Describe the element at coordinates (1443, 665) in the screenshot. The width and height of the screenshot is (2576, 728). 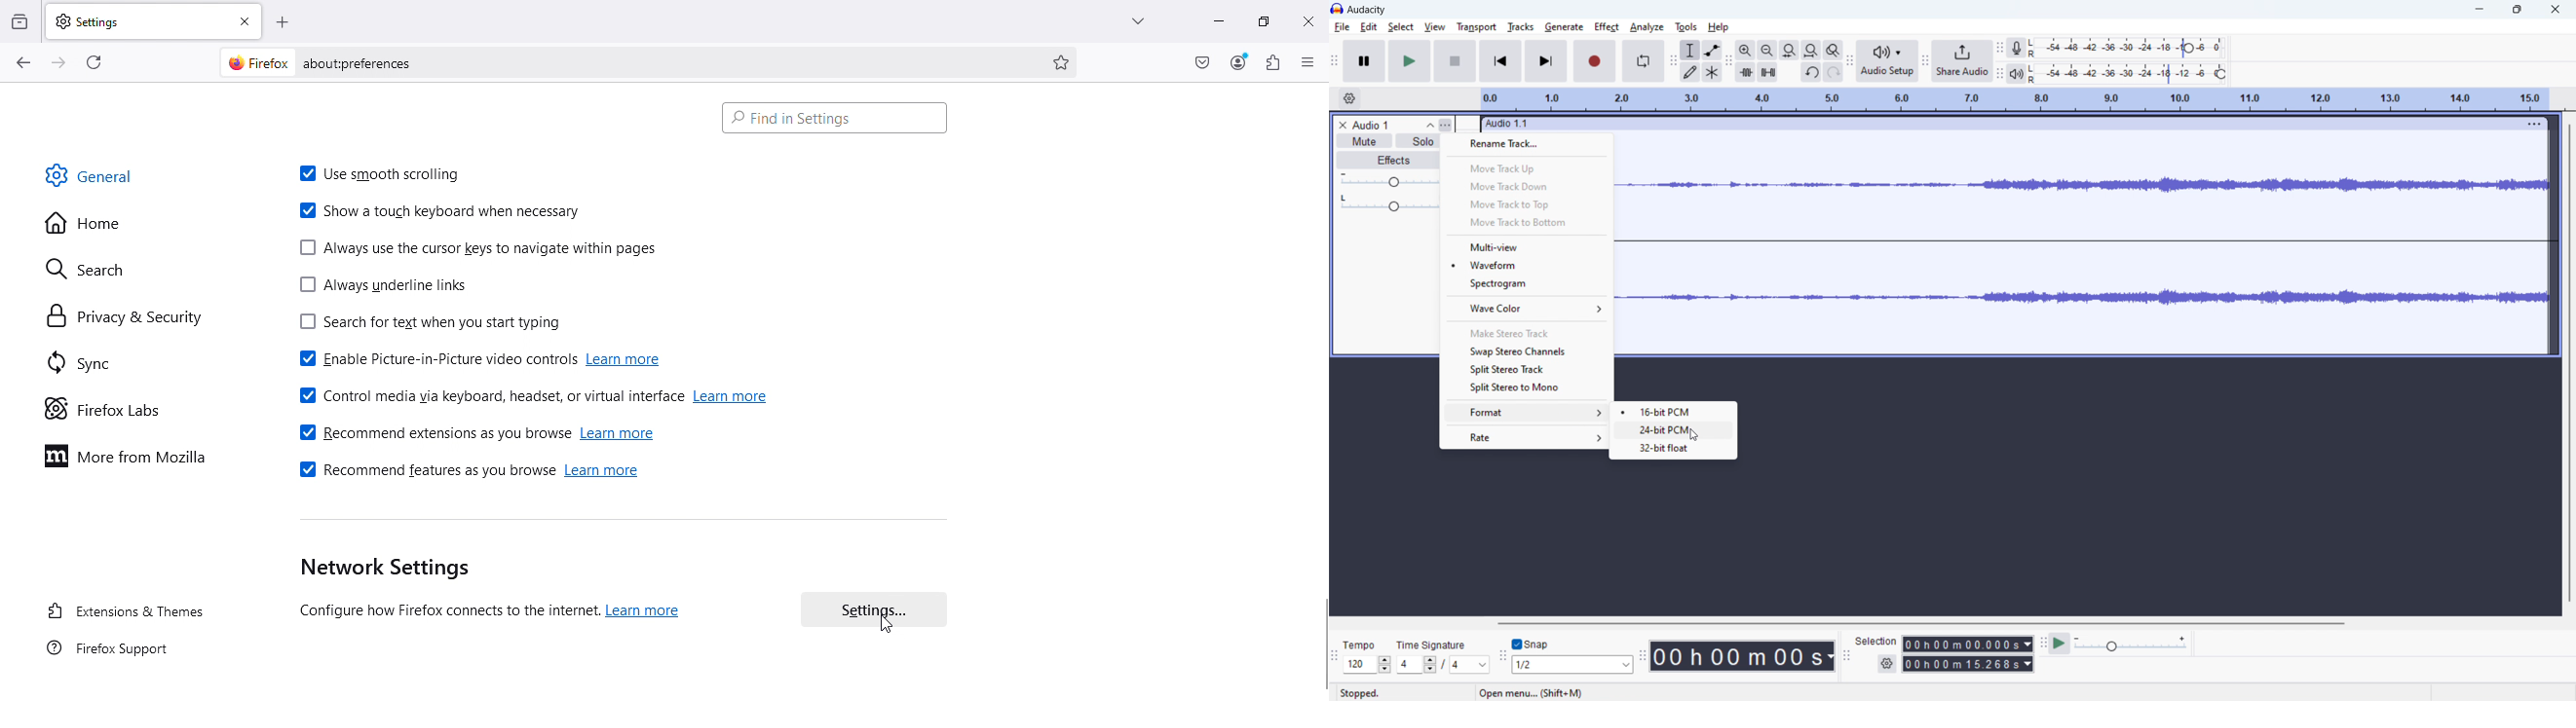
I see `set time signature` at that location.